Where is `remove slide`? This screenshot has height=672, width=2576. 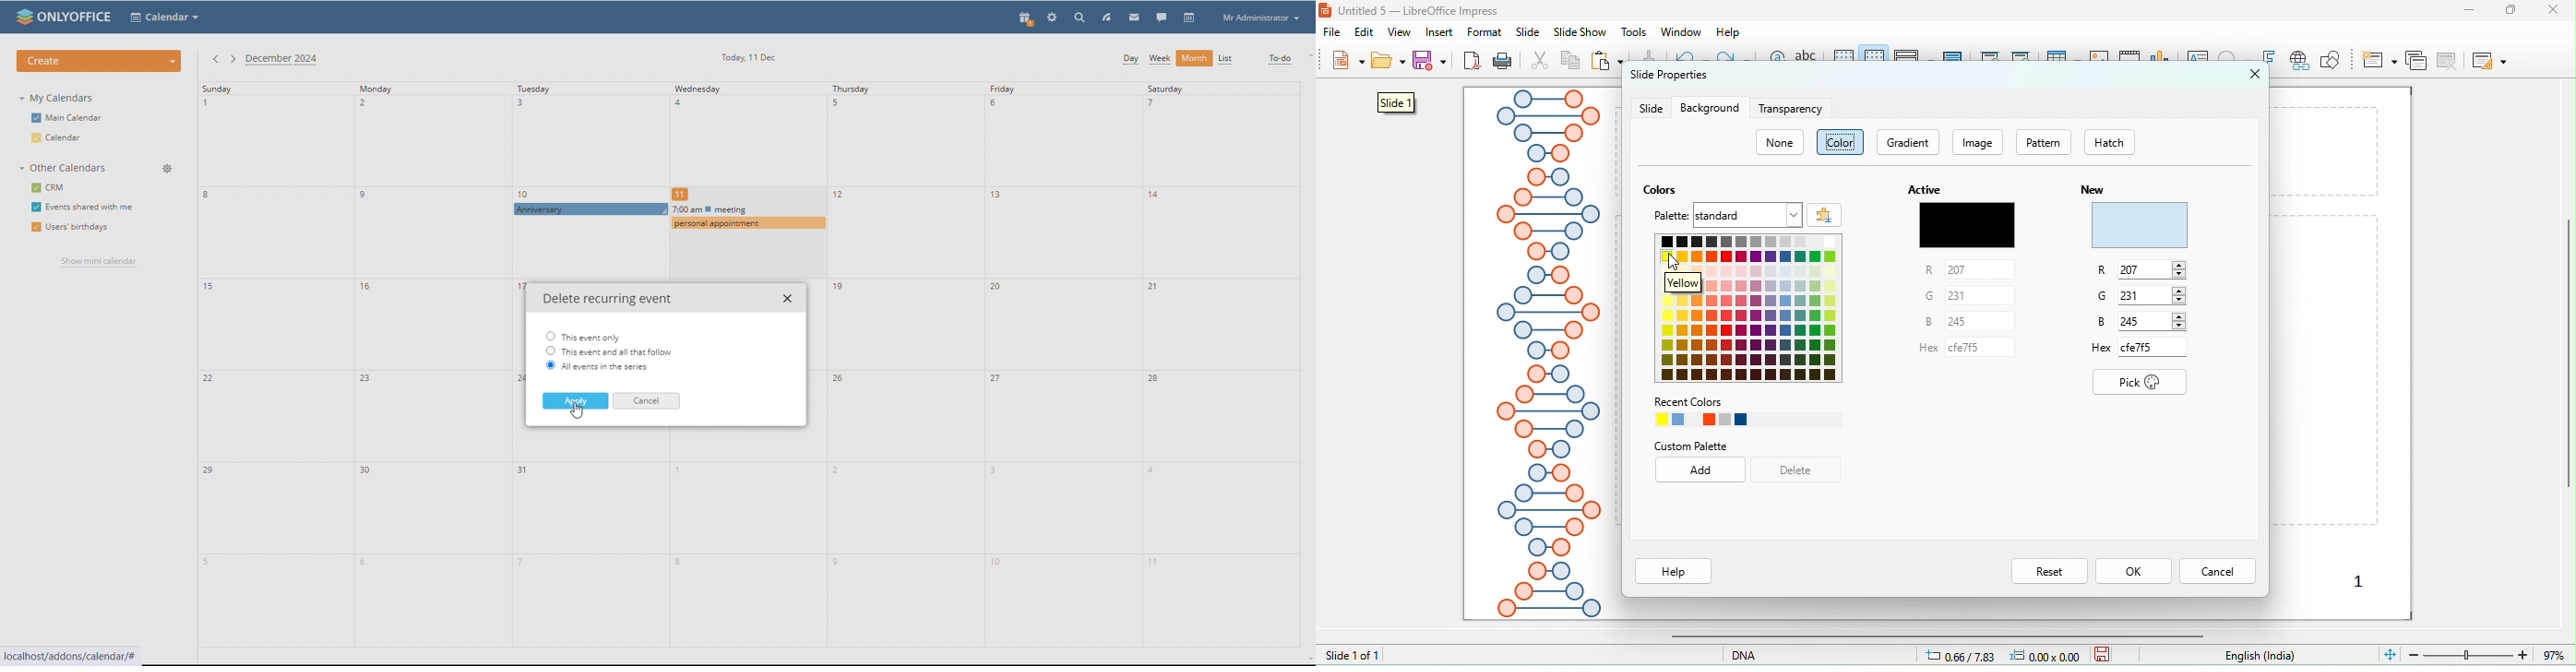 remove slide is located at coordinates (2450, 60).